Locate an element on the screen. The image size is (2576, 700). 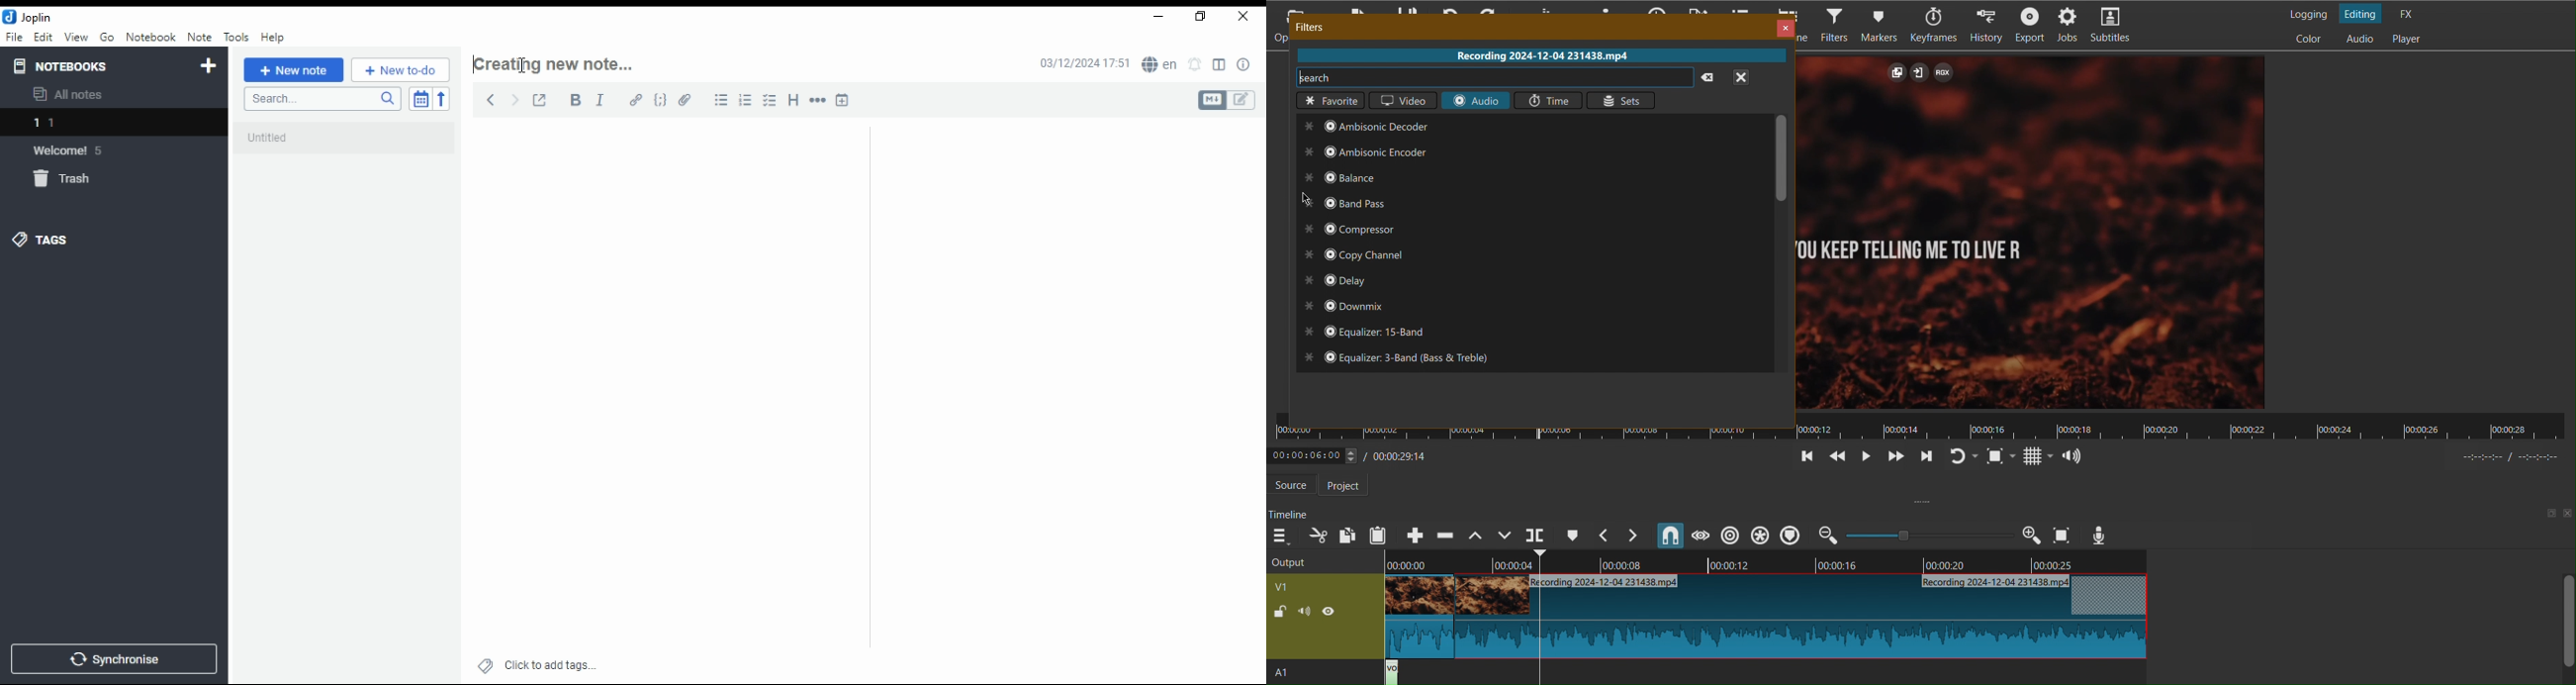
cursor is located at coordinates (524, 66).